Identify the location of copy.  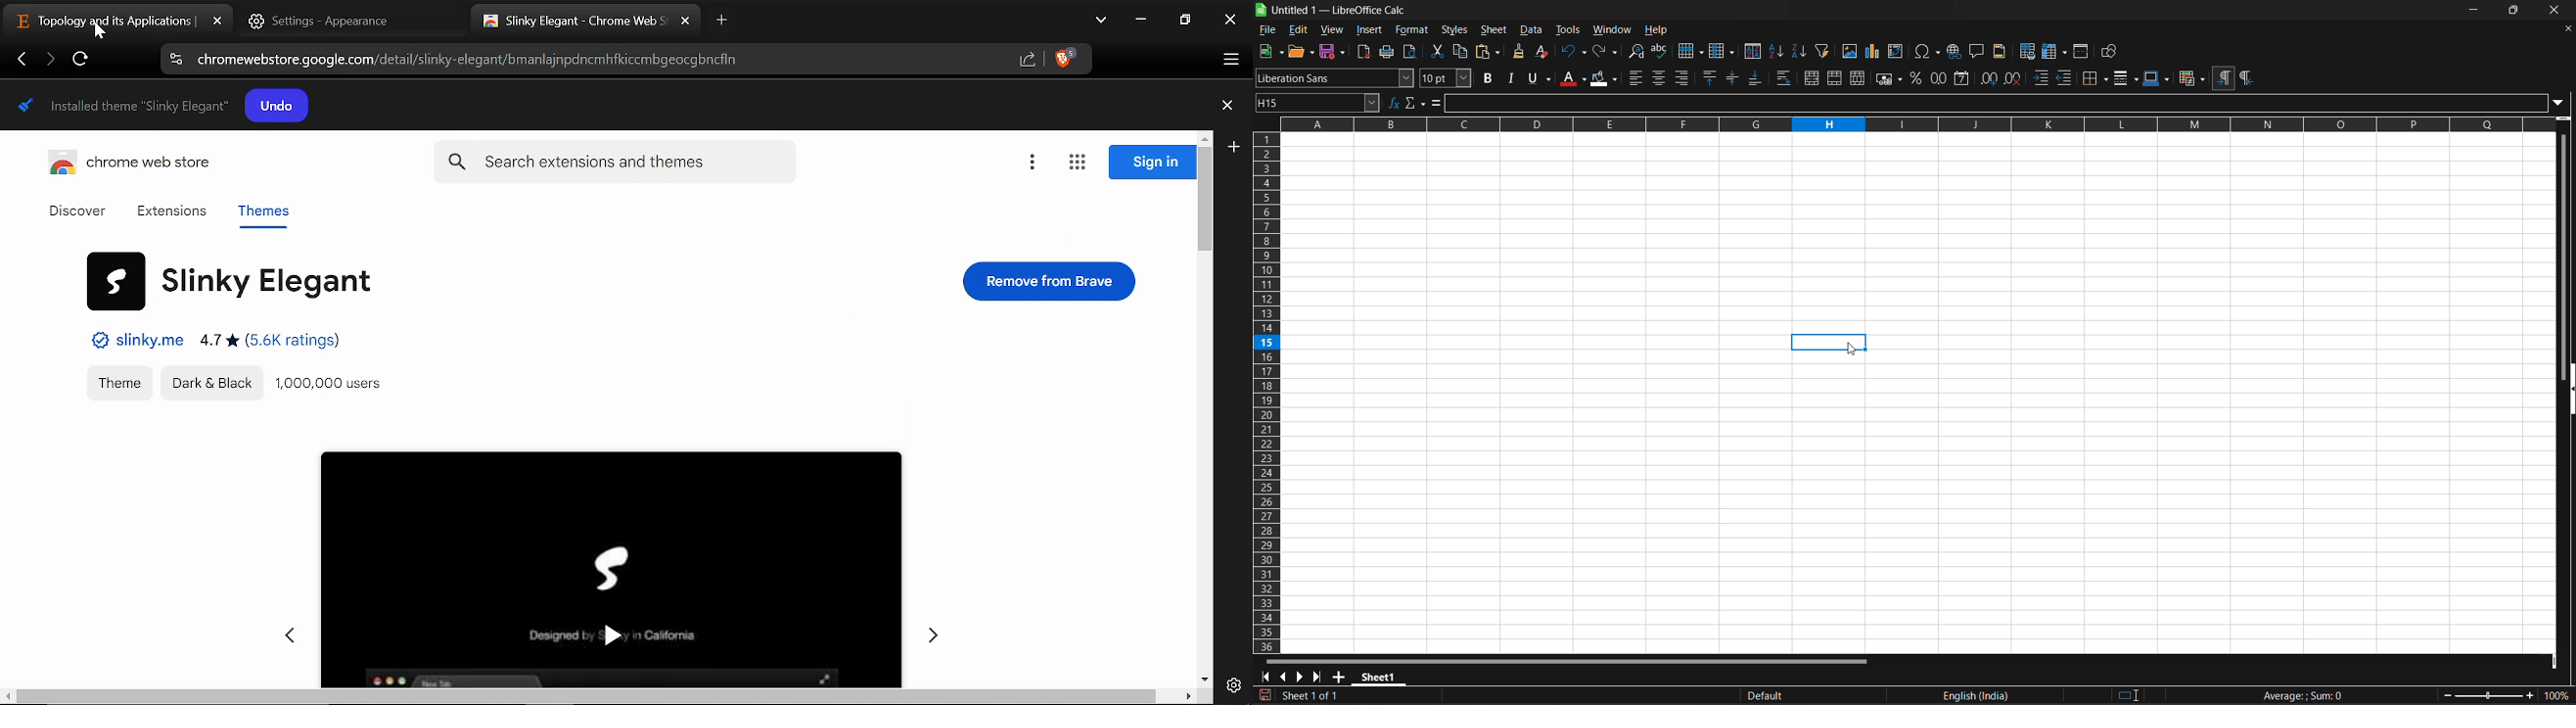
(1460, 51).